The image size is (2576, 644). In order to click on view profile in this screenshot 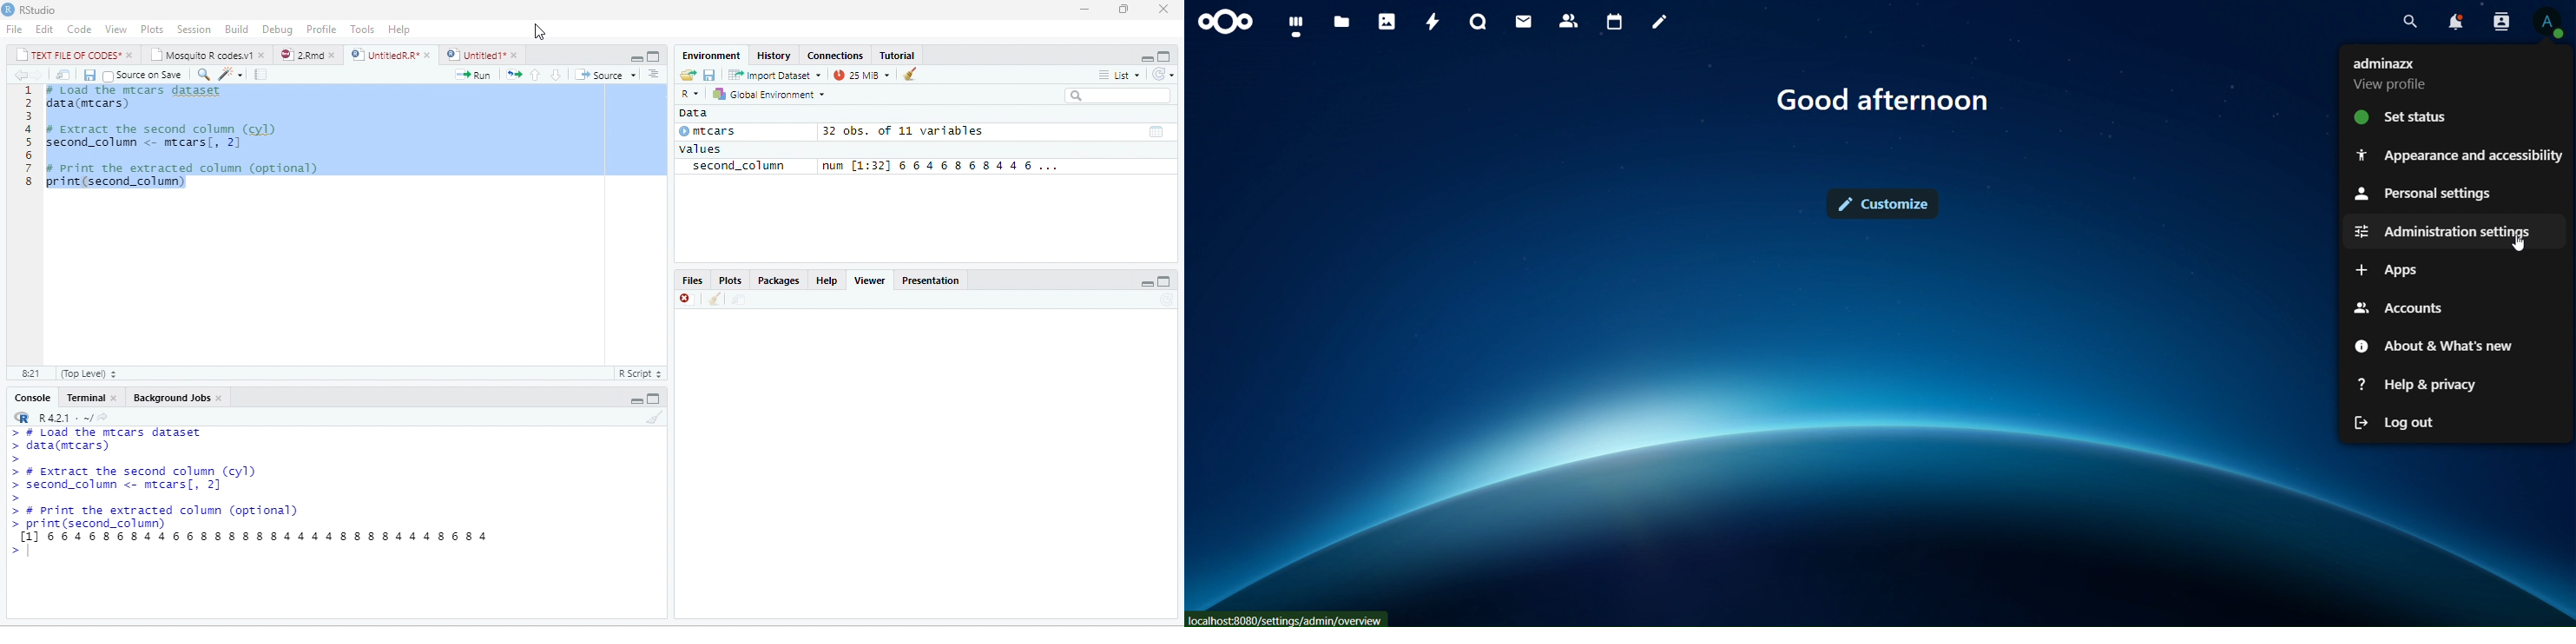, I will do `click(2416, 73)`.